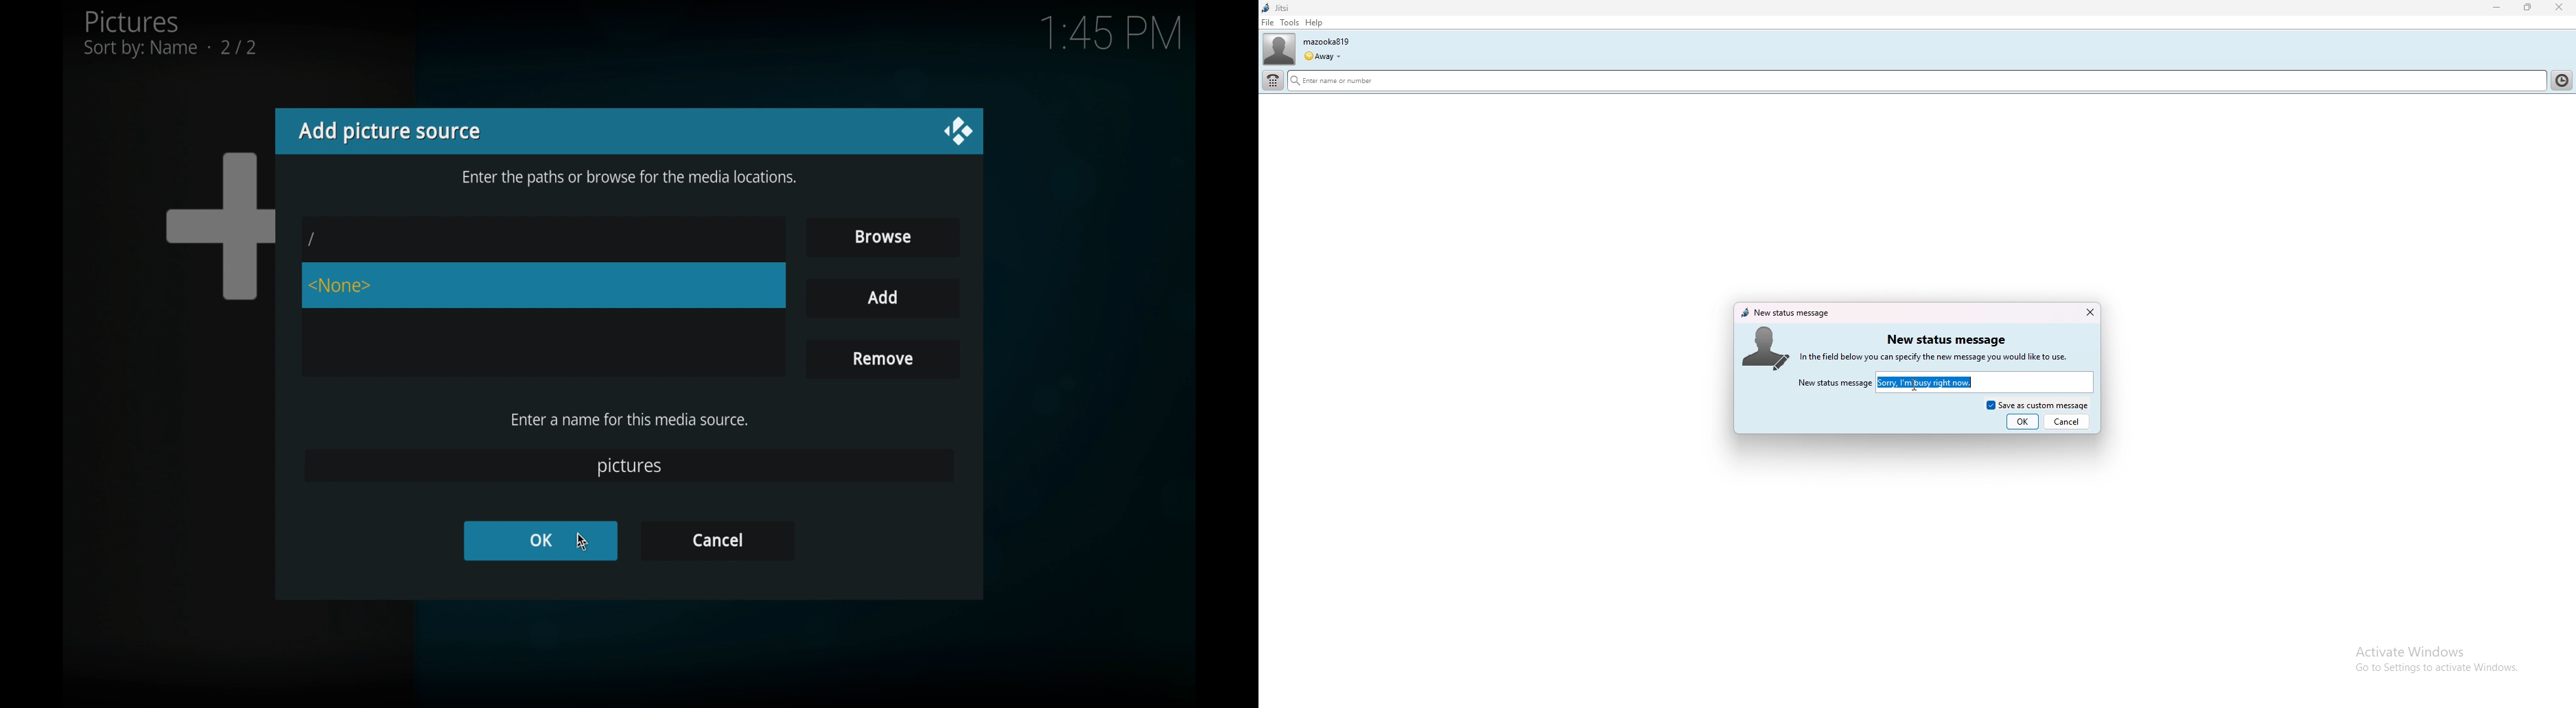  What do you see at coordinates (883, 298) in the screenshot?
I see `add` at bounding box center [883, 298].